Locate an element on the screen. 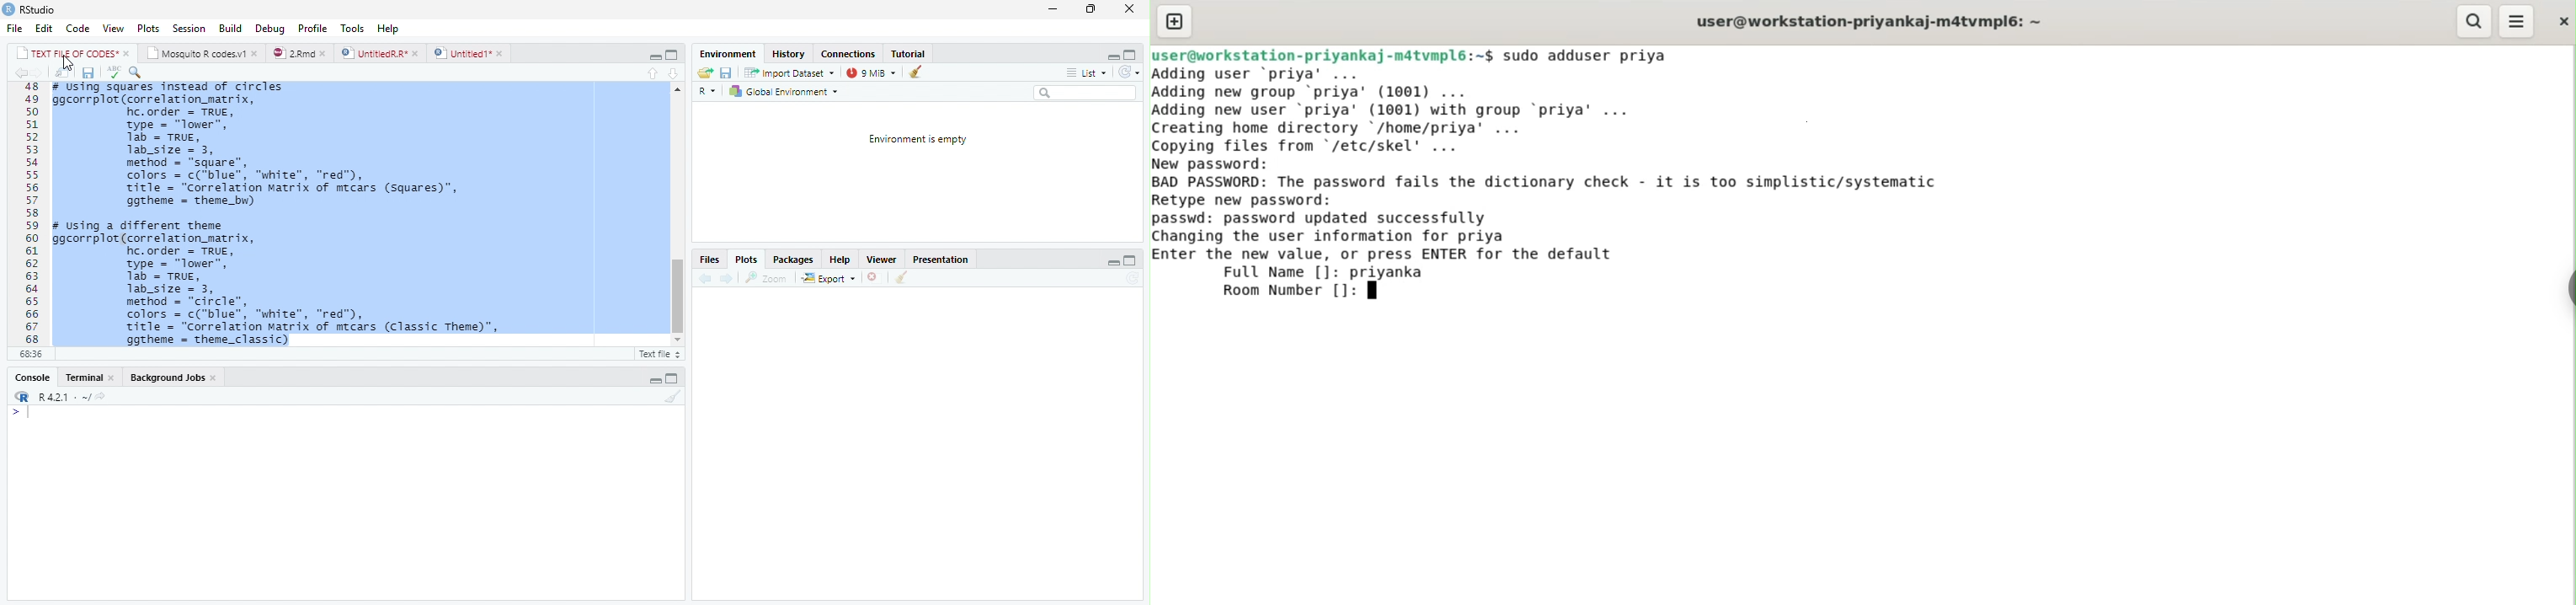 This screenshot has width=2576, height=616.  History is located at coordinates (790, 56).